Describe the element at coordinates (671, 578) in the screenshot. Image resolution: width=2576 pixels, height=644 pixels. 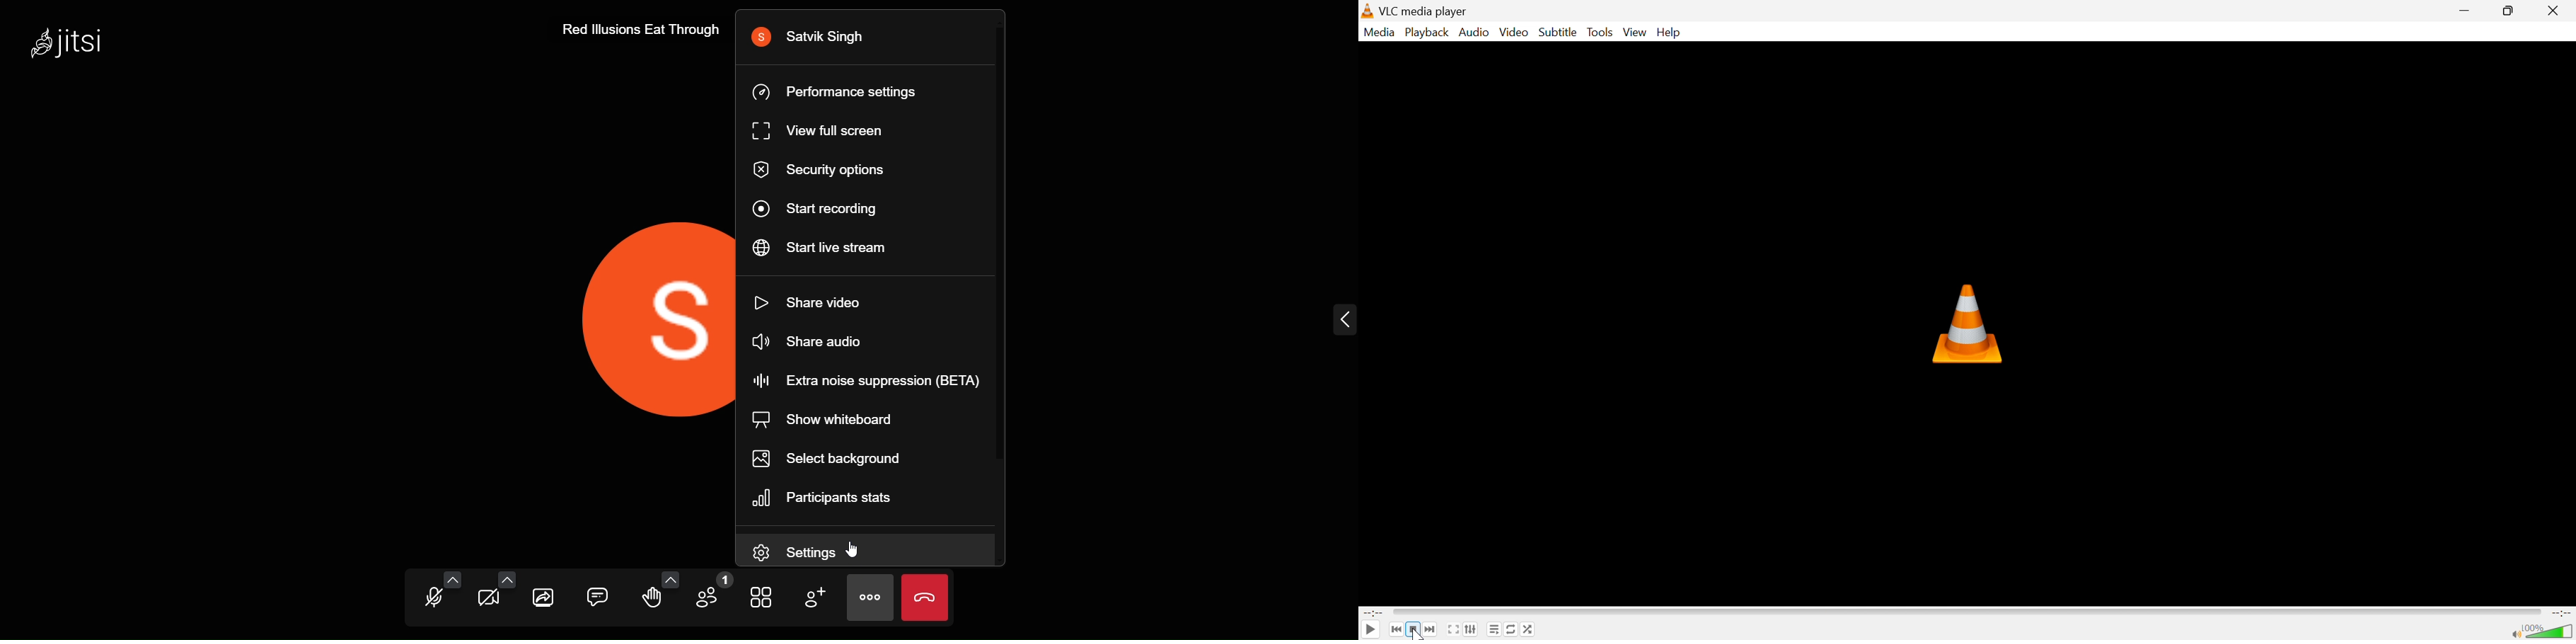
I see `more emoji` at that location.